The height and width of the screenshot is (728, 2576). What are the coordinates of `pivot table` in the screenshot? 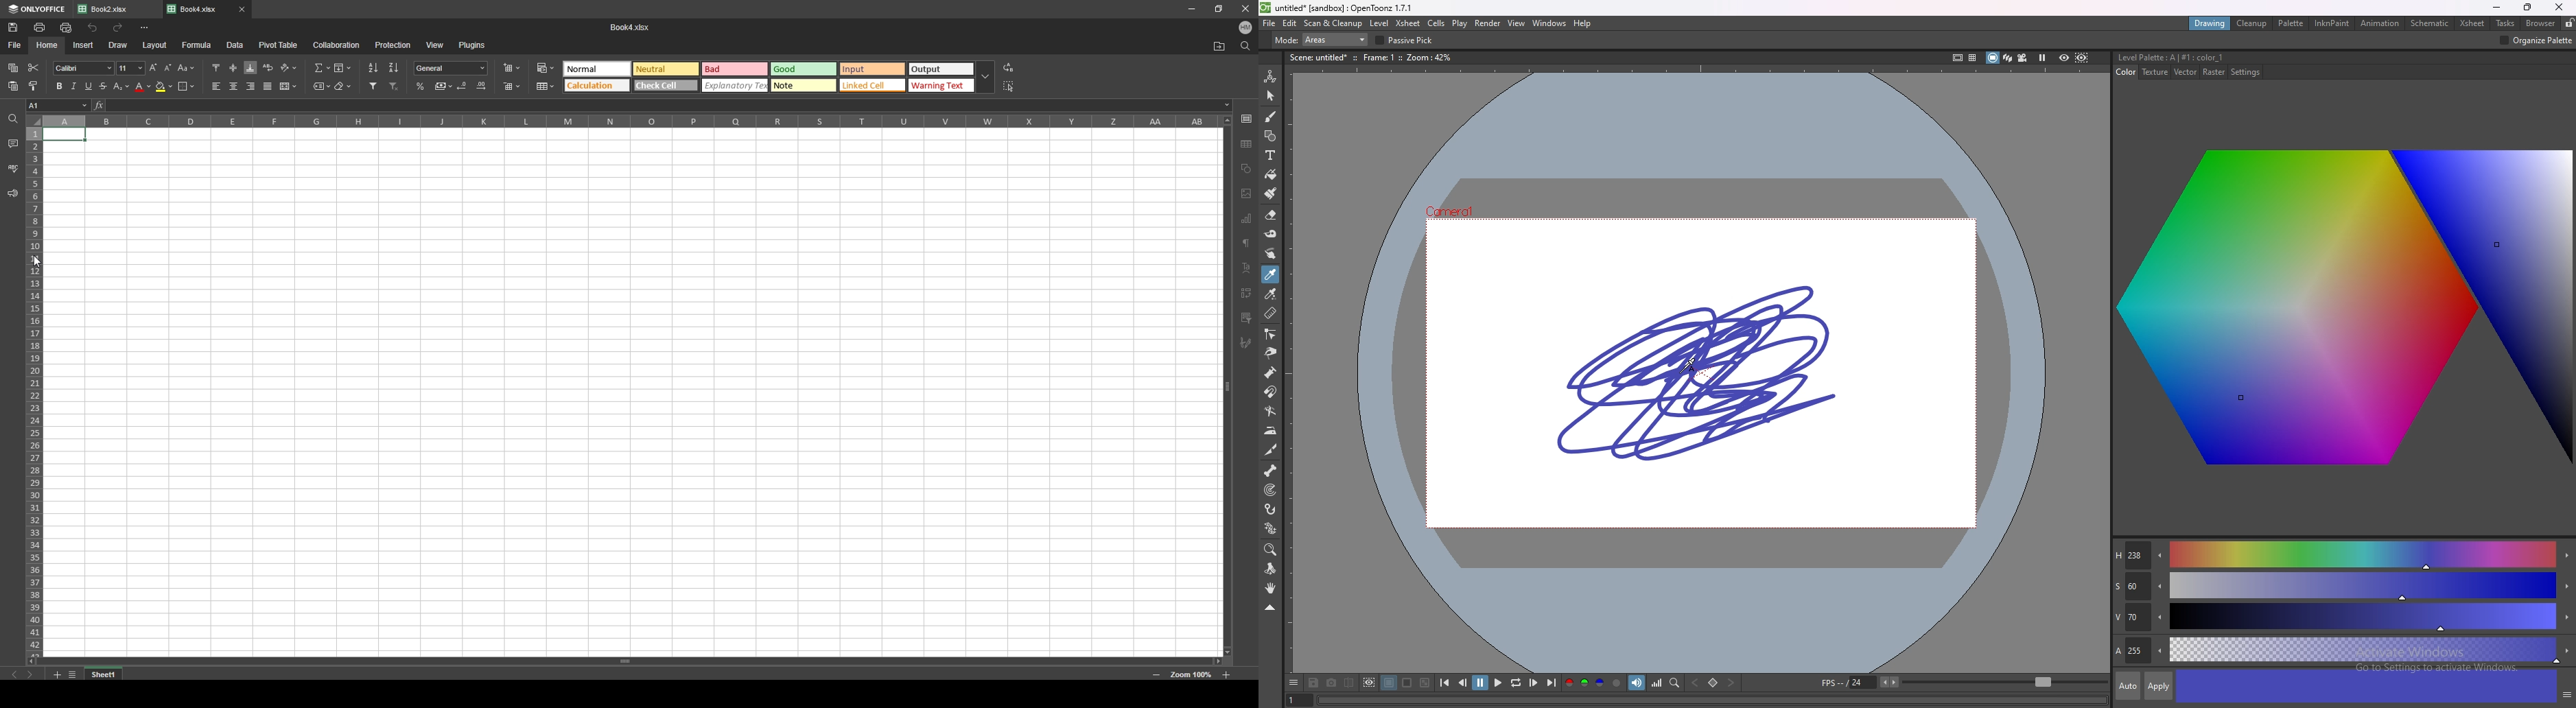 It's located at (279, 45).